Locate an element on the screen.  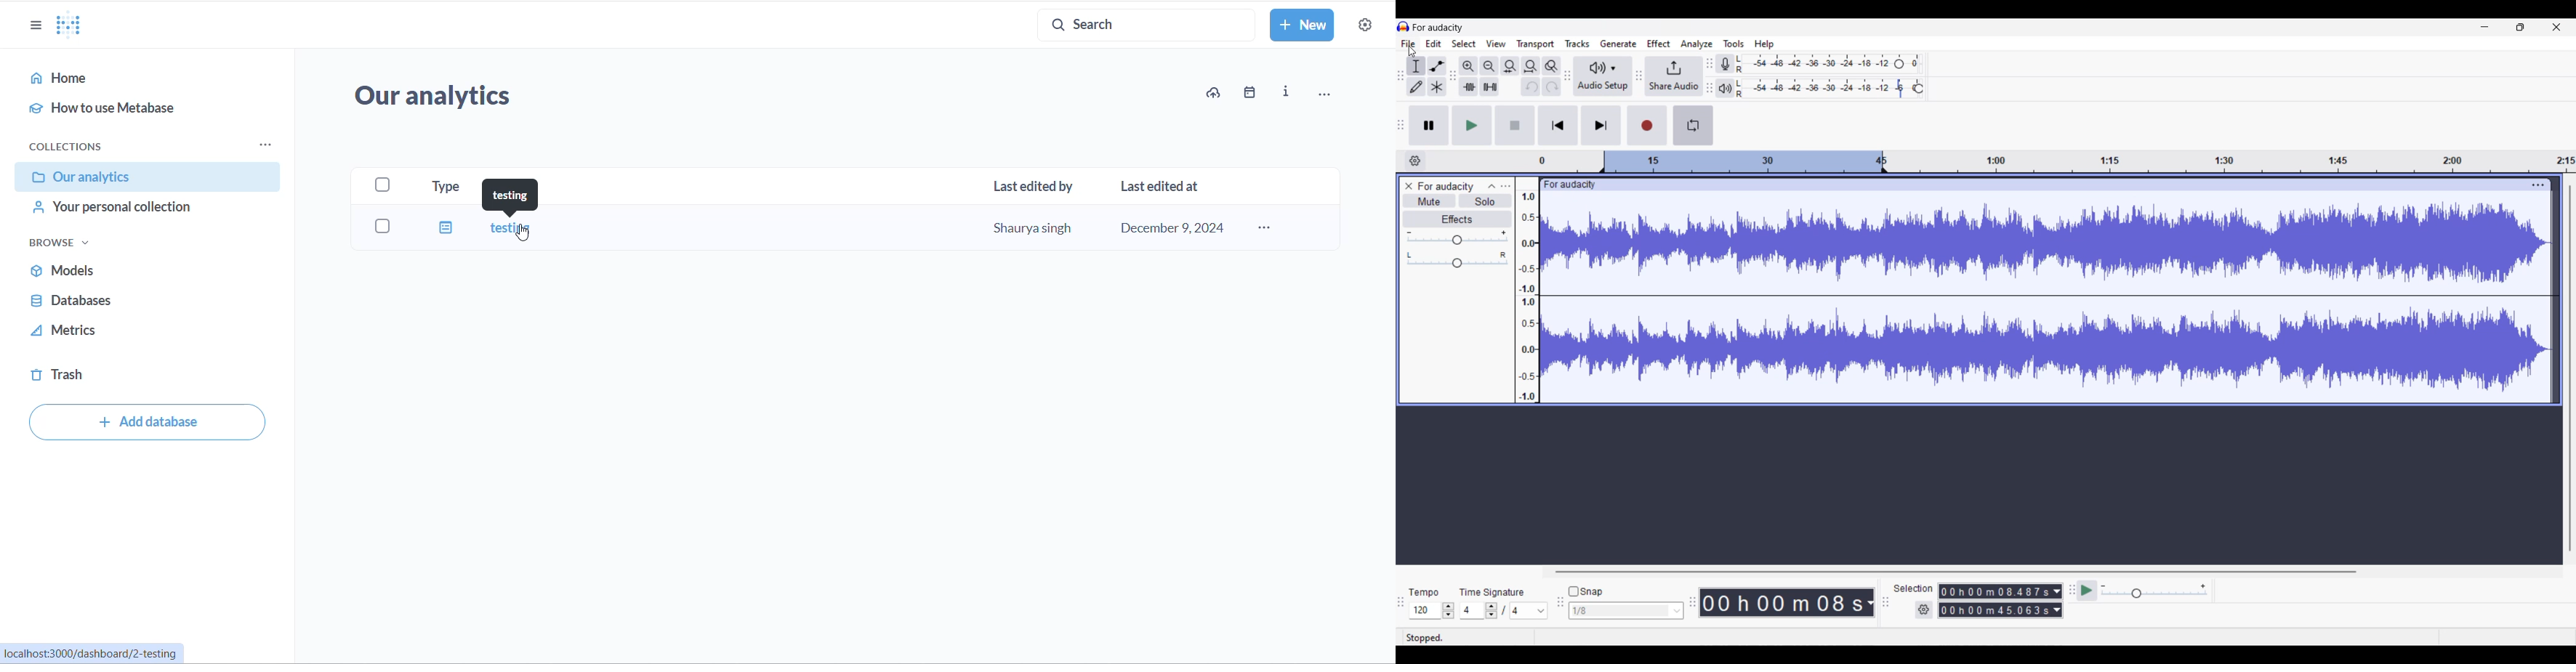
Stop is located at coordinates (1515, 125).